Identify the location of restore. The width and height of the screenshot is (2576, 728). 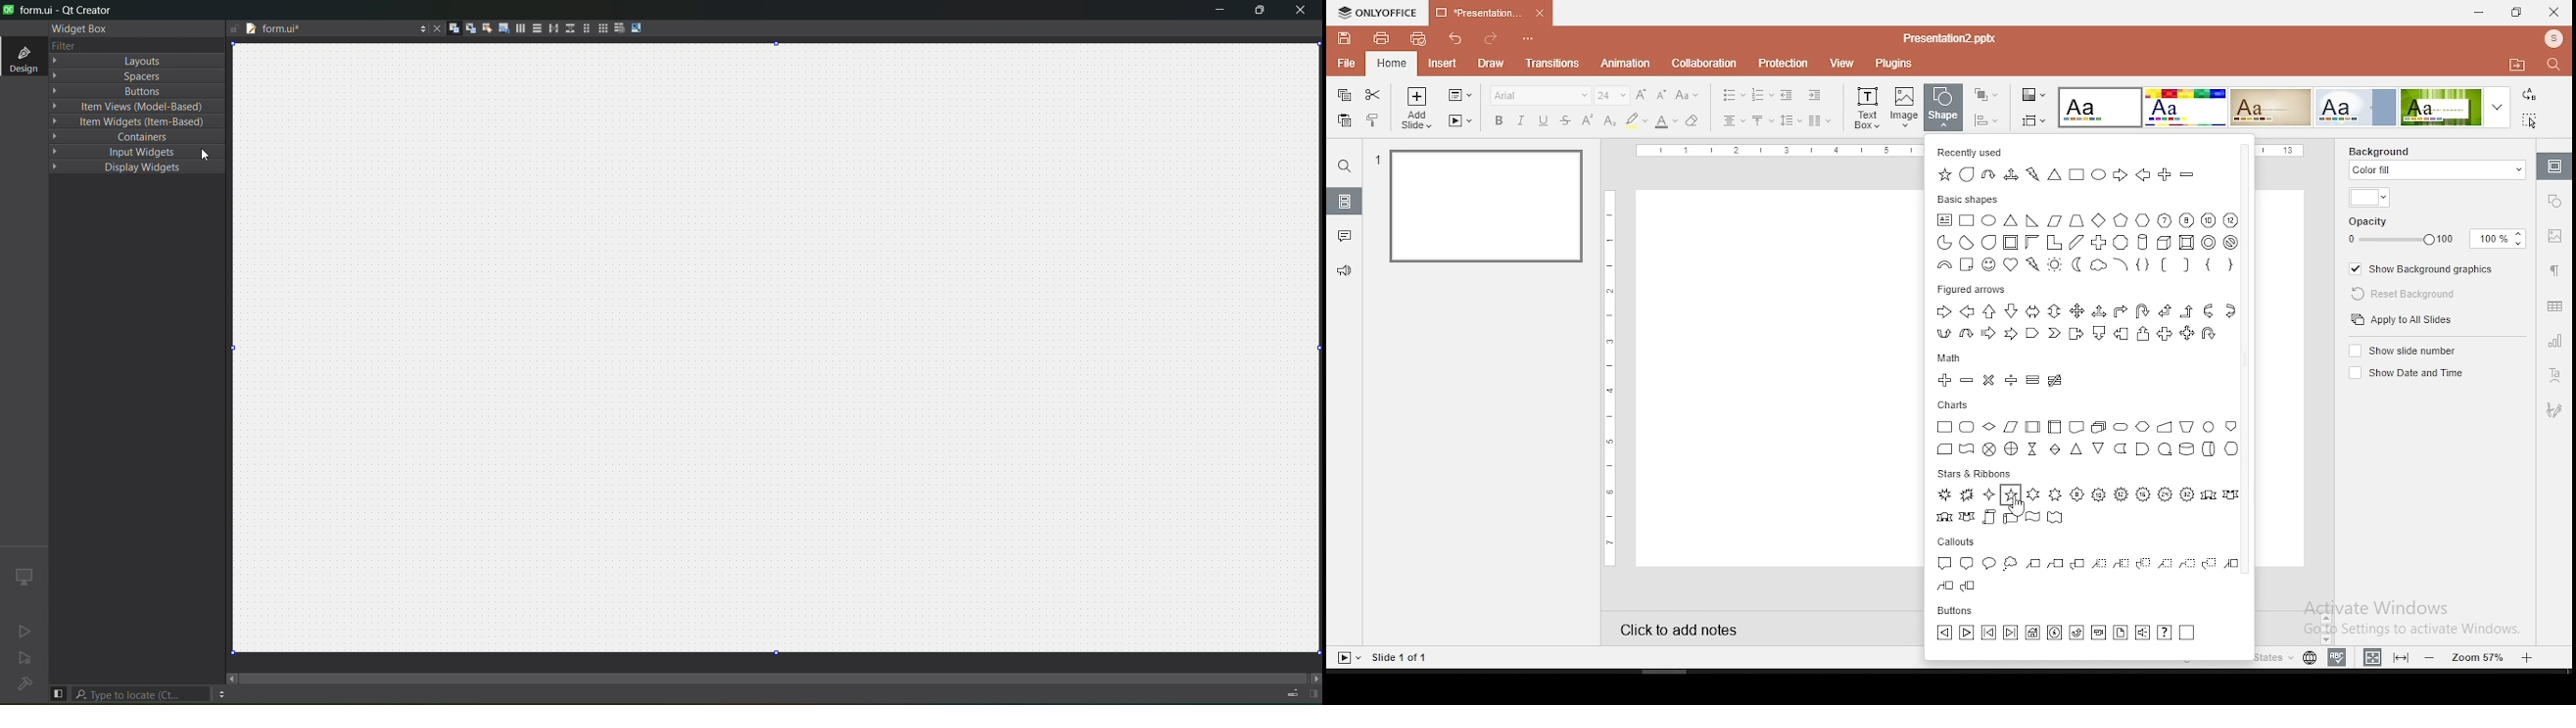
(2517, 13).